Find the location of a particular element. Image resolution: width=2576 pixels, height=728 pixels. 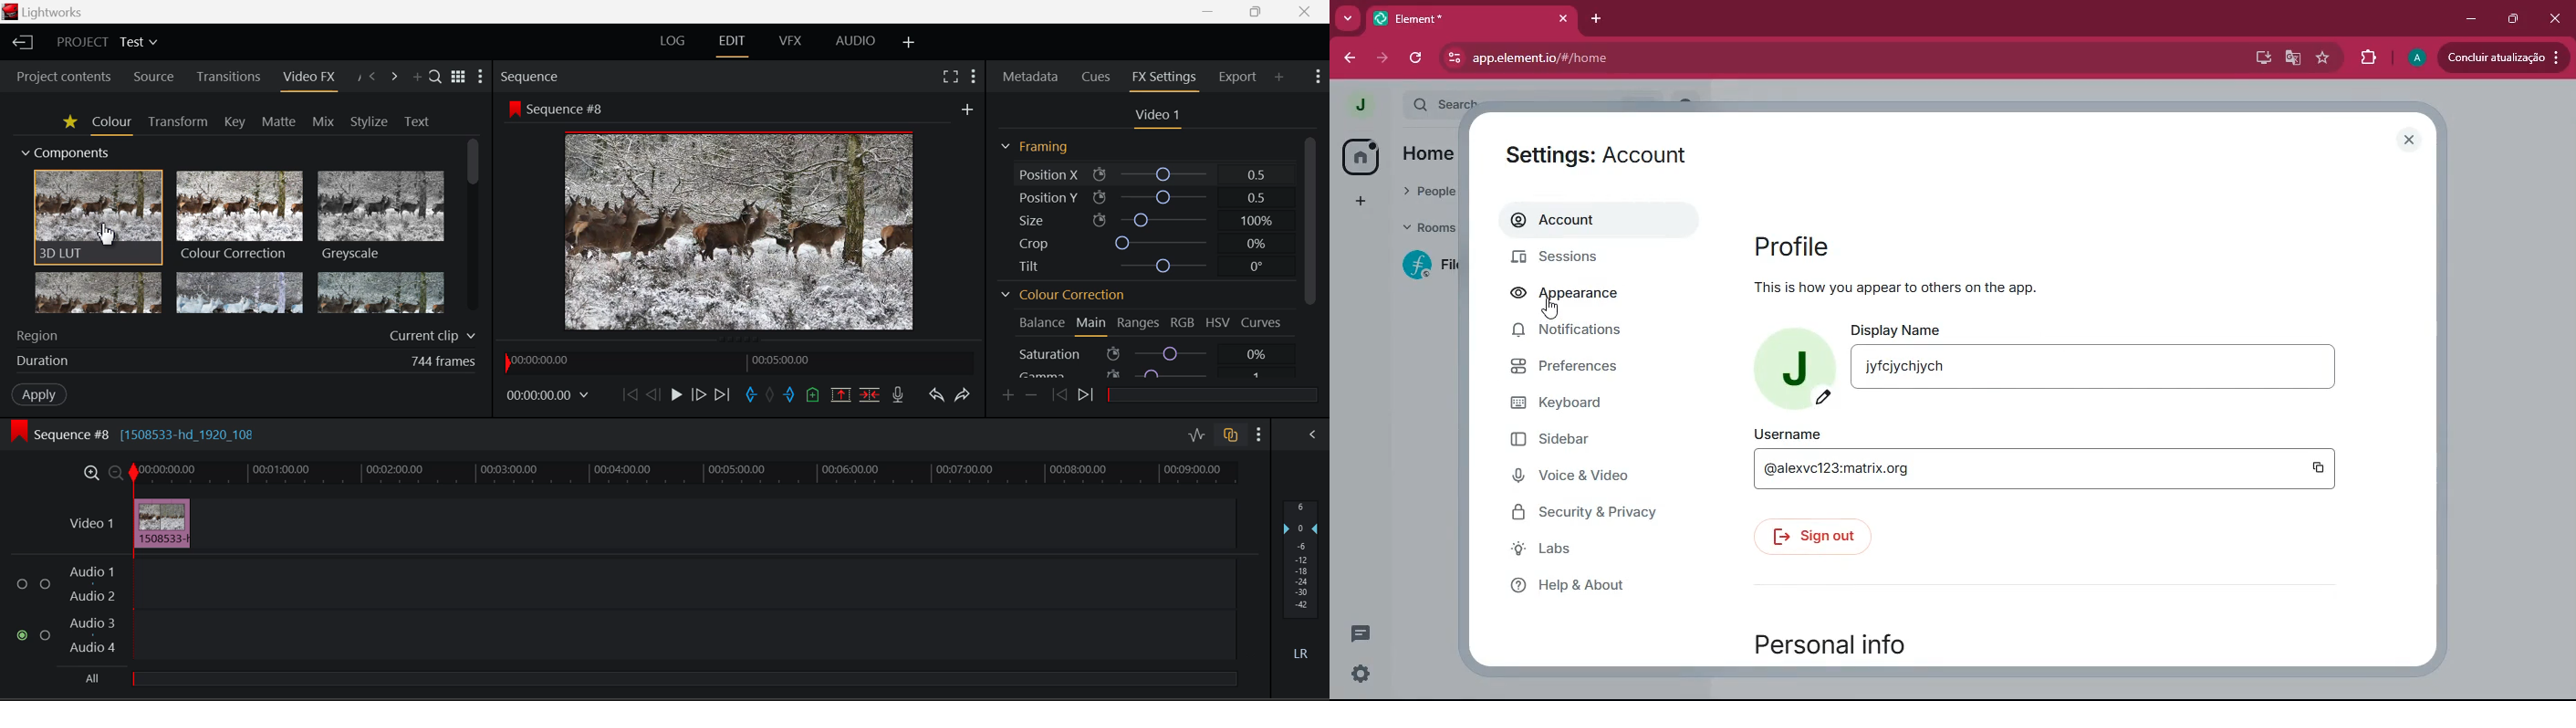

Element* is located at coordinates (1457, 17).